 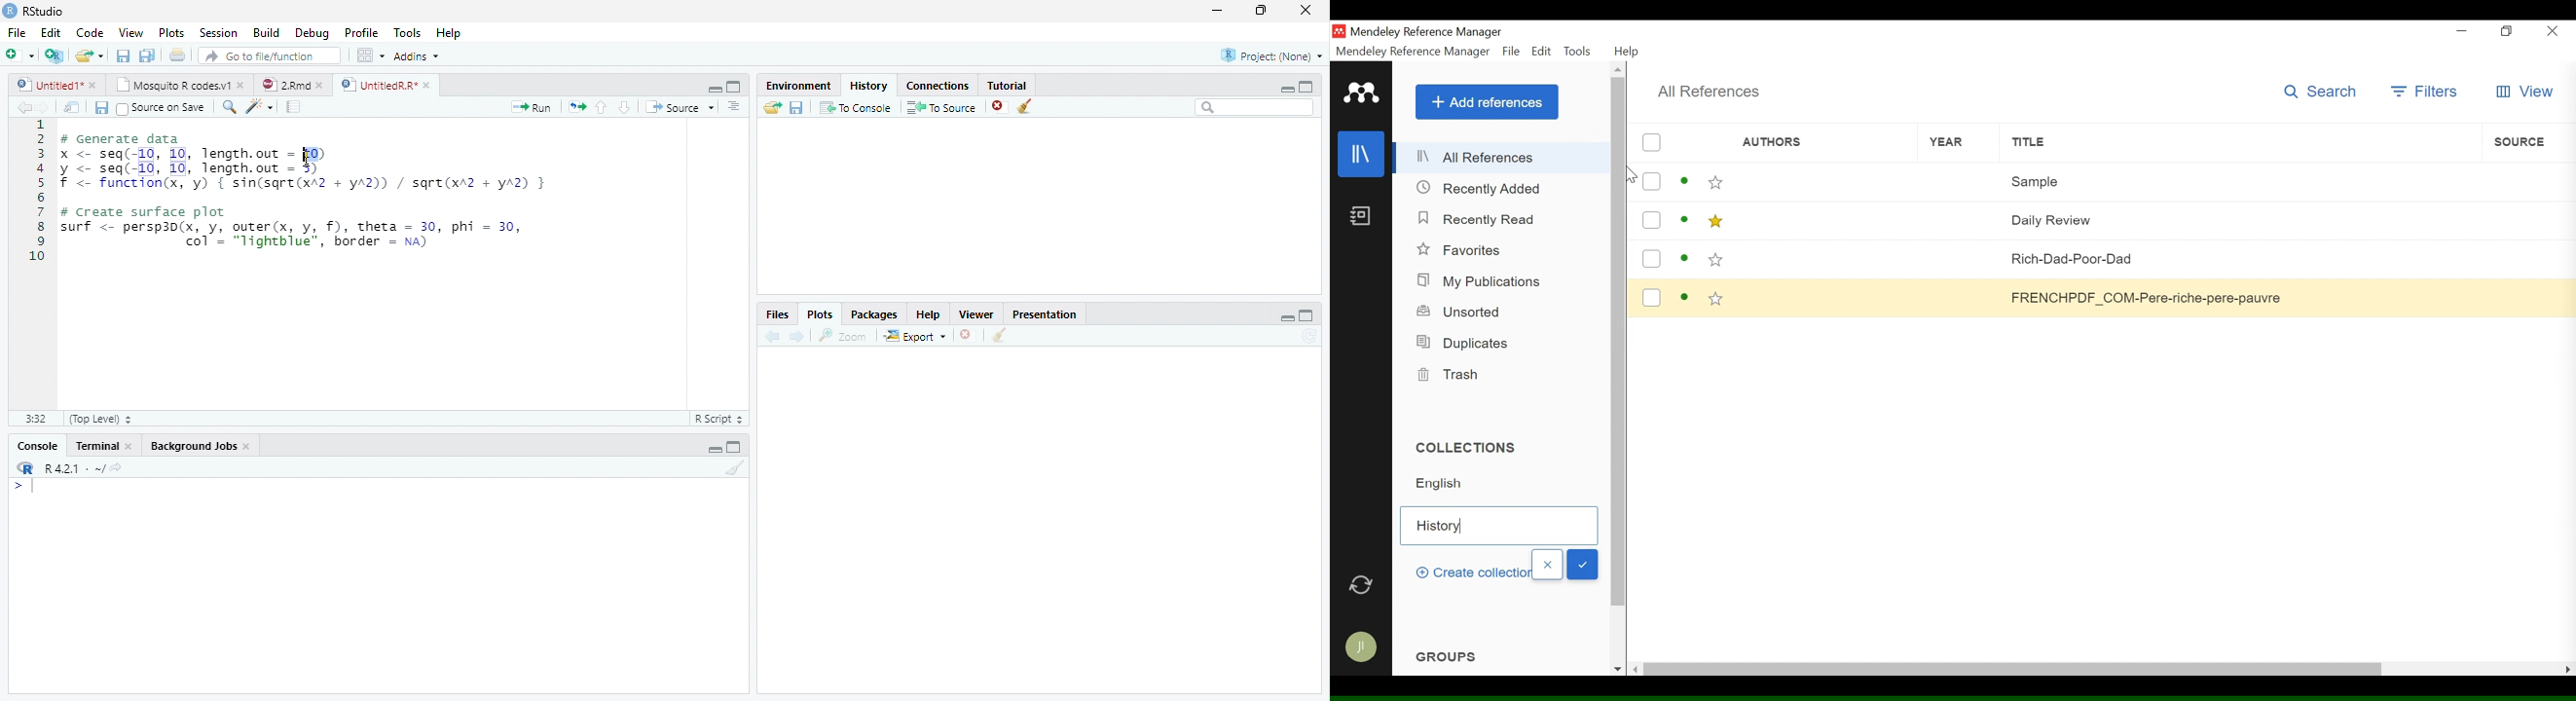 I want to click on Groups, so click(x=1449, y=654).